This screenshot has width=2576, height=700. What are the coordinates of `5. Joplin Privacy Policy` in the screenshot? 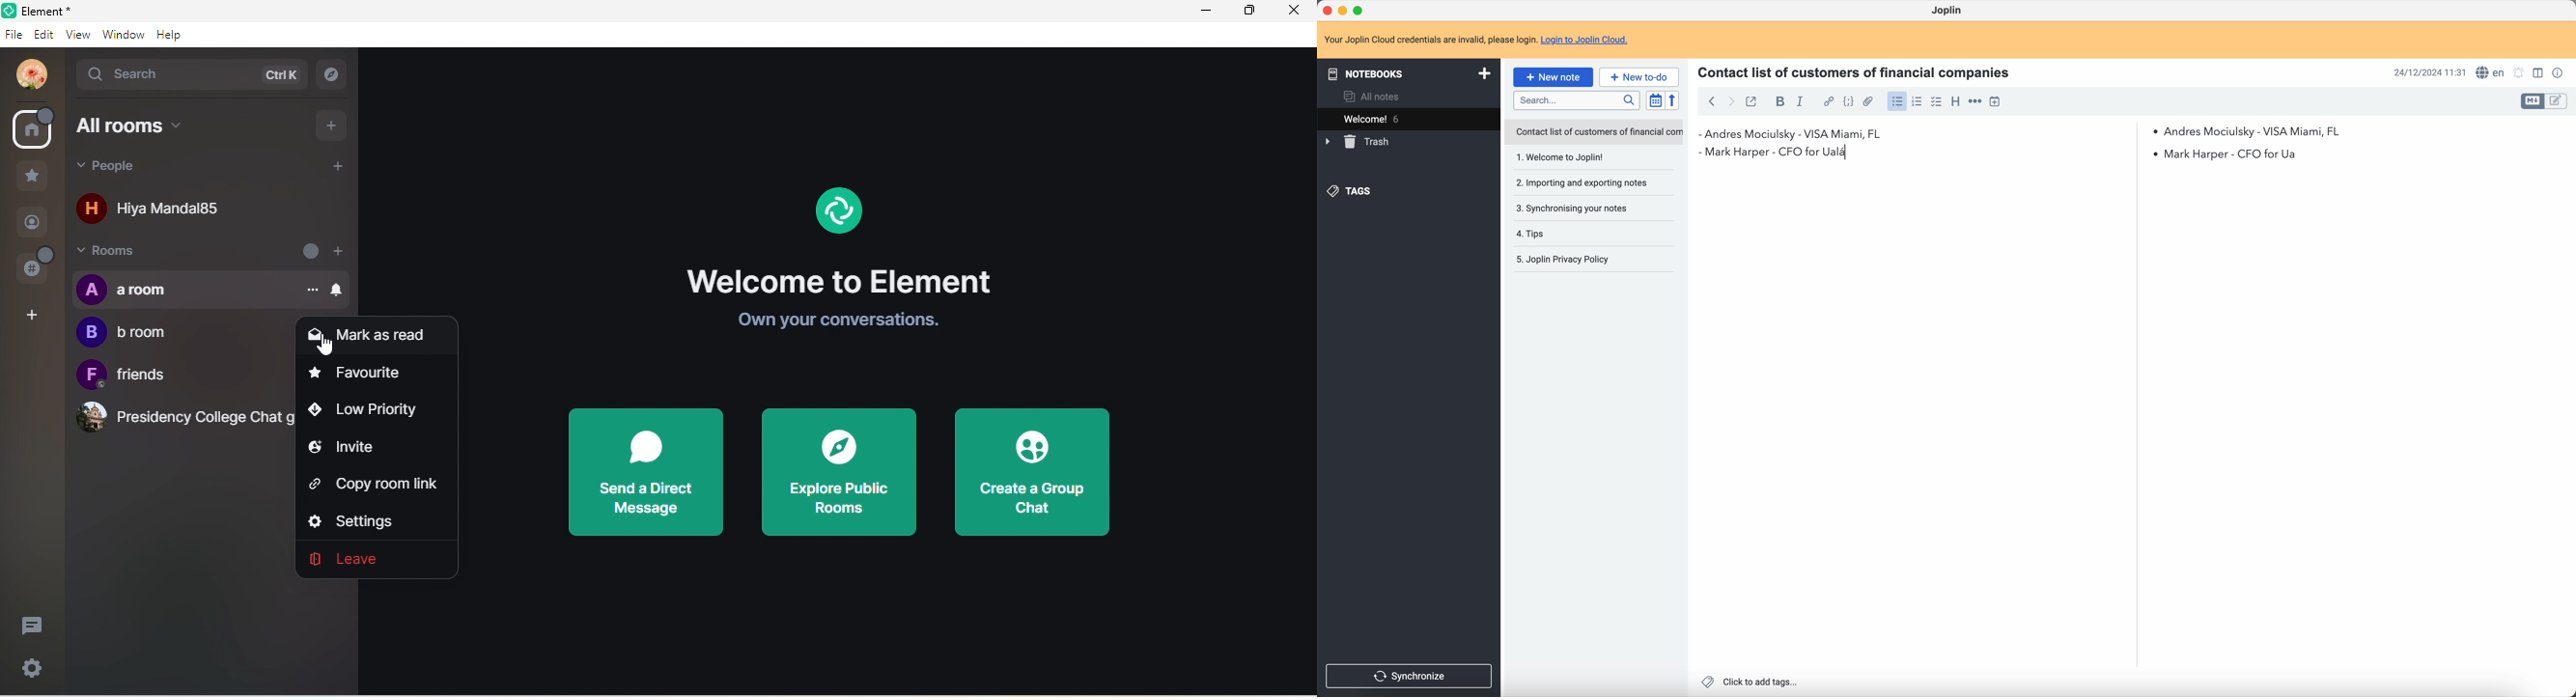 It's located at (1569, 260).